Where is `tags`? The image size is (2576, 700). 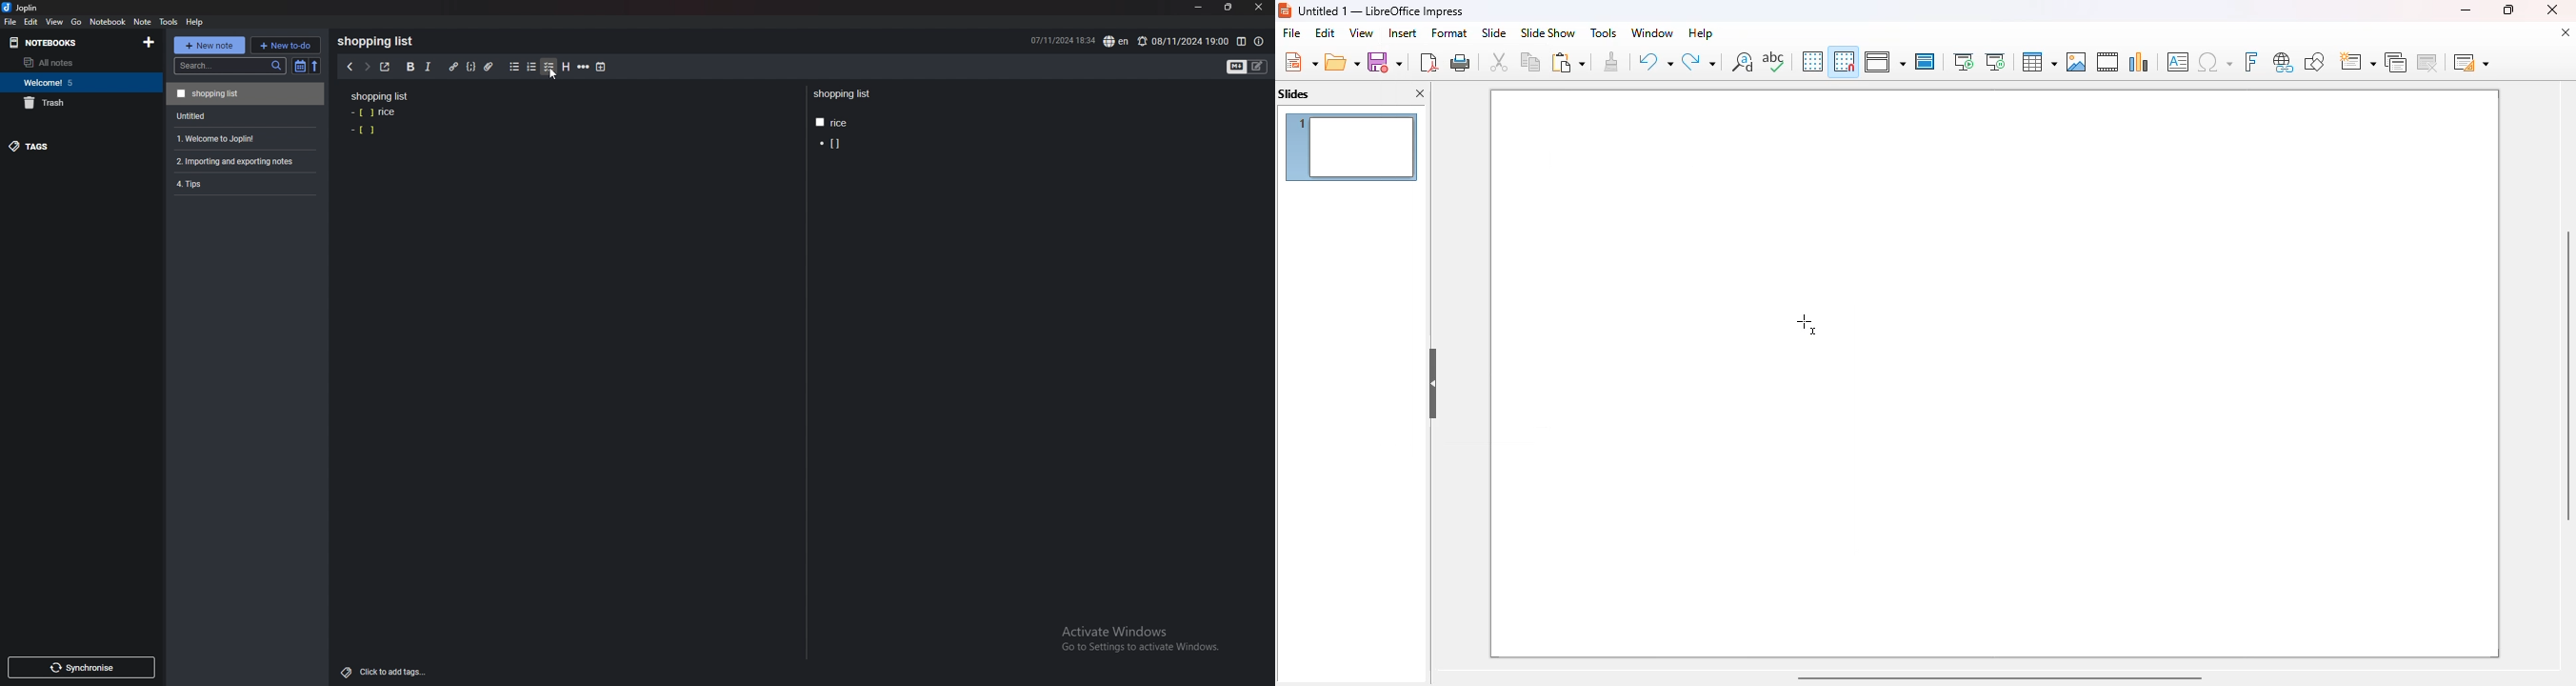
tags is located at coordinates (71, 146).